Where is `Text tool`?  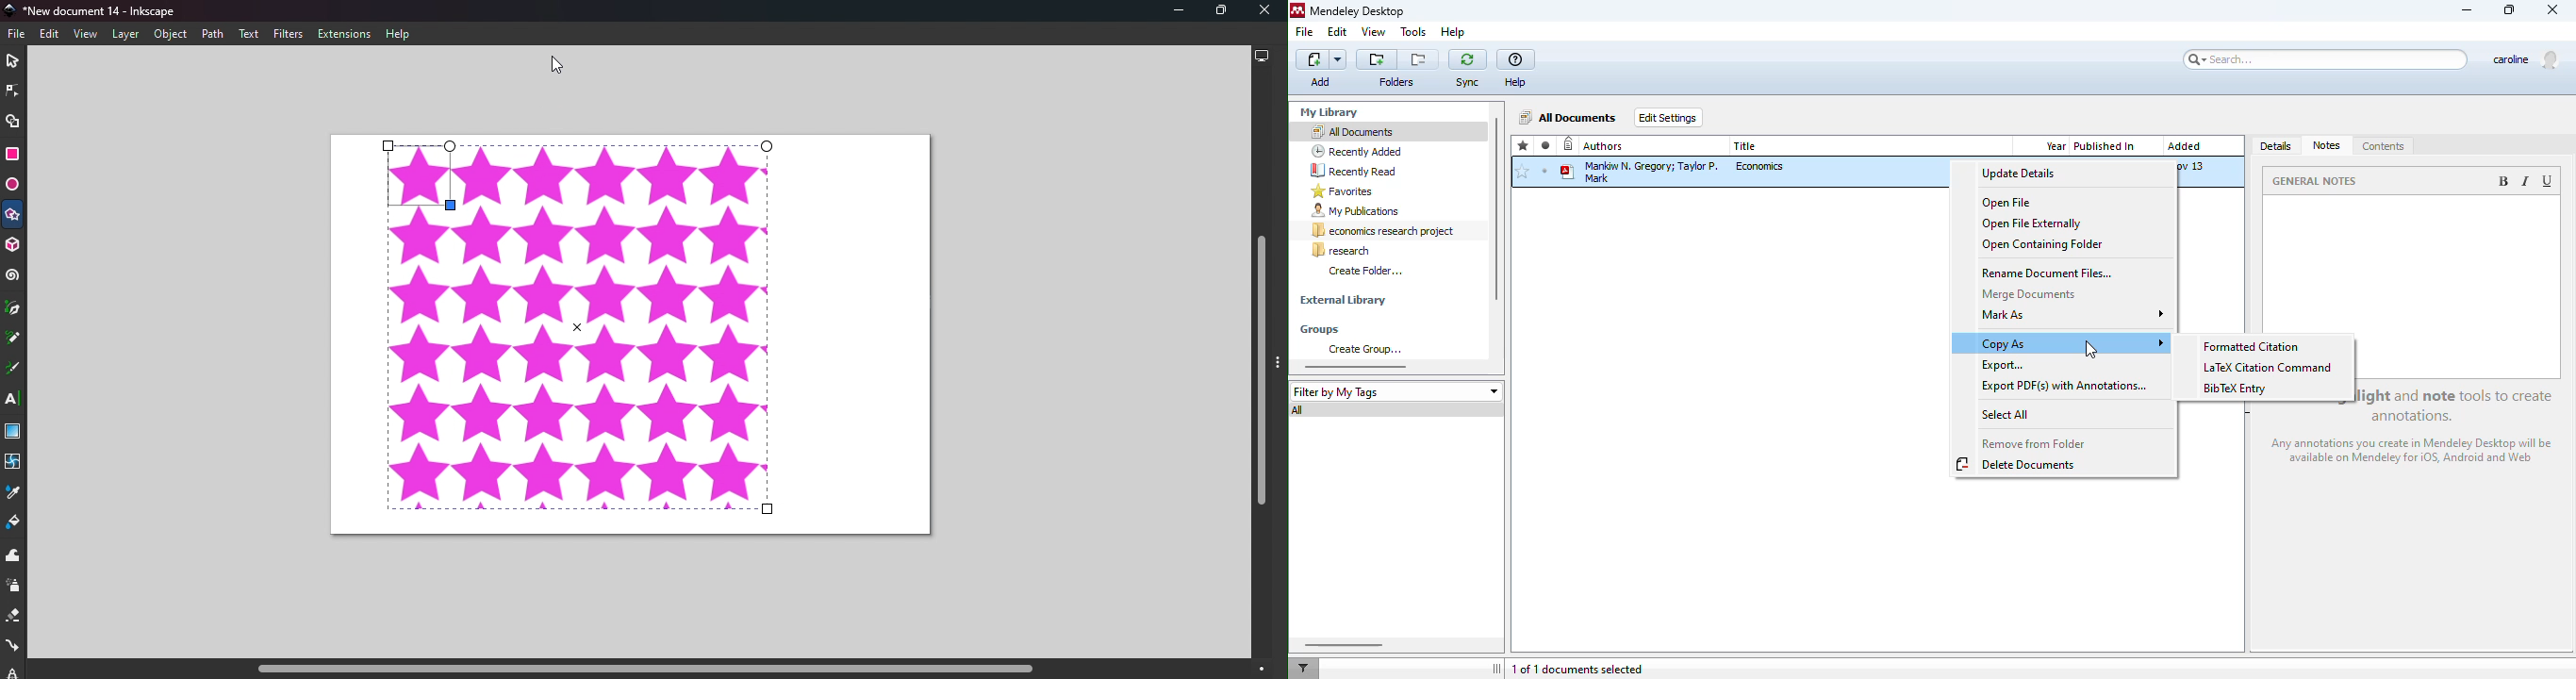 Text tool is located at coordinates (14, 400).